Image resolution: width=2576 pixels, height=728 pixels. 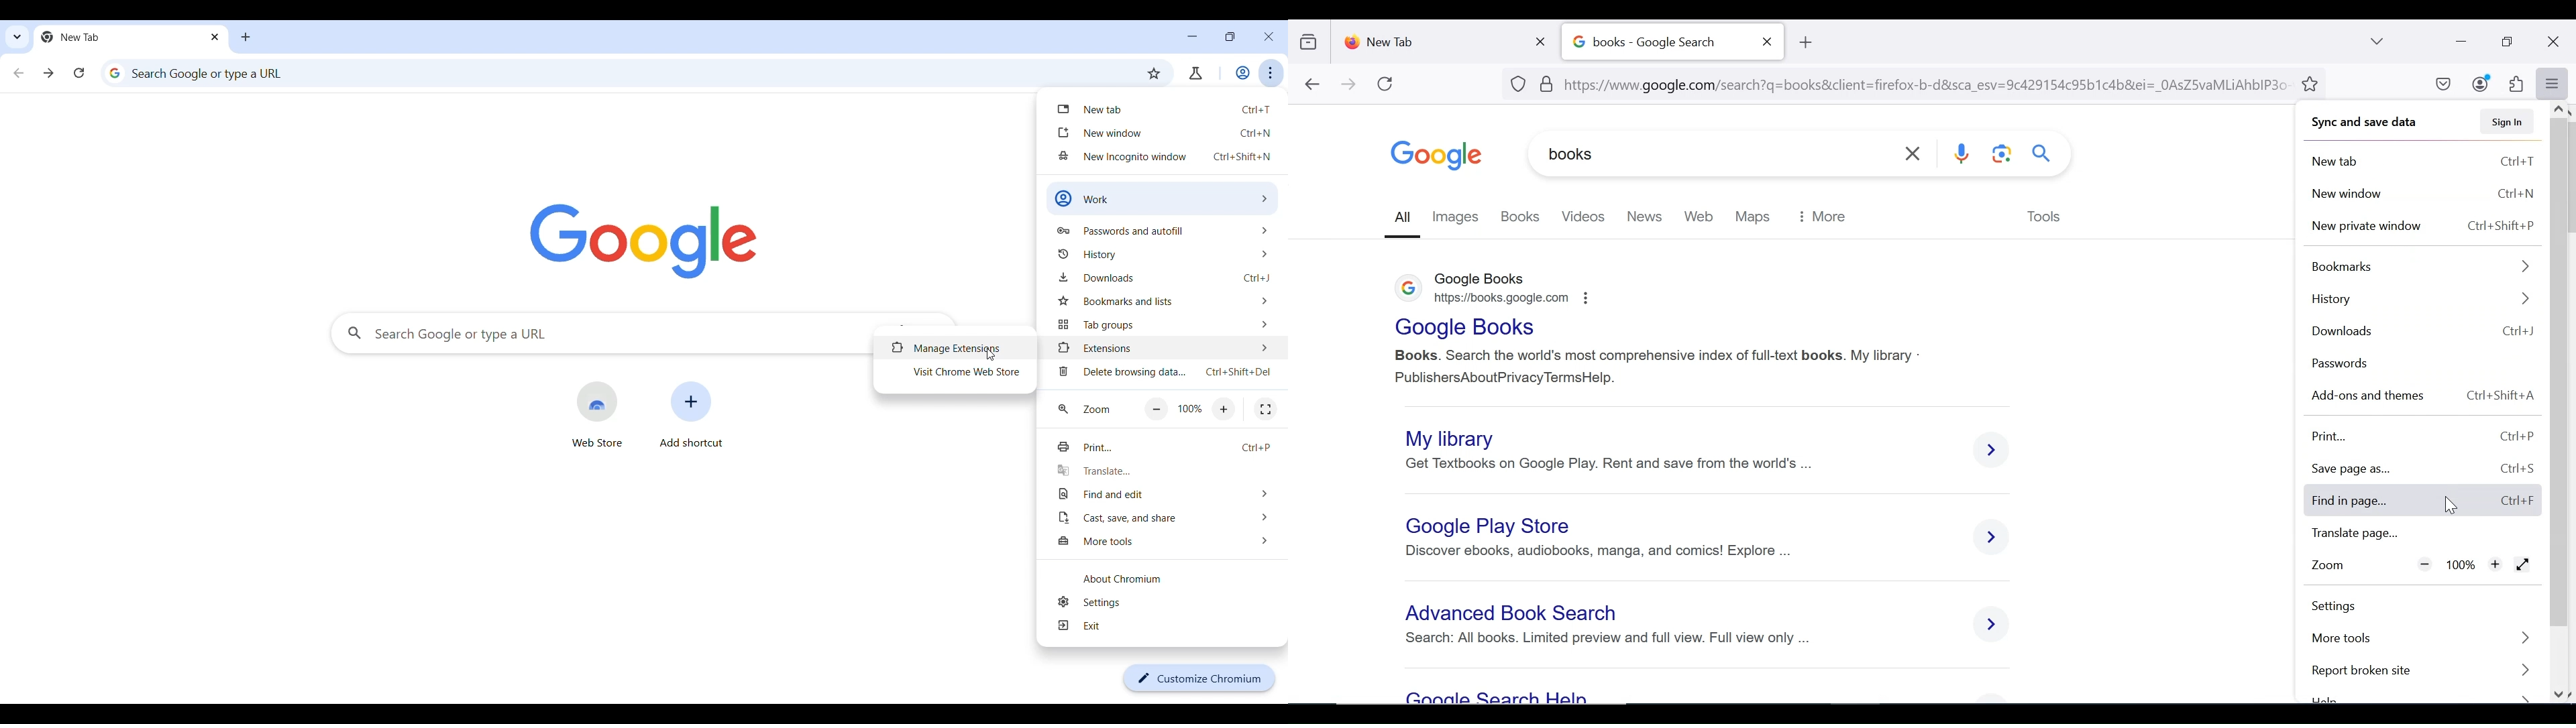 What do you see at coordinates (1230, 36) in the screenshot?
I see `Show interface in a smaller tab` at bounding box center [1230, 36].